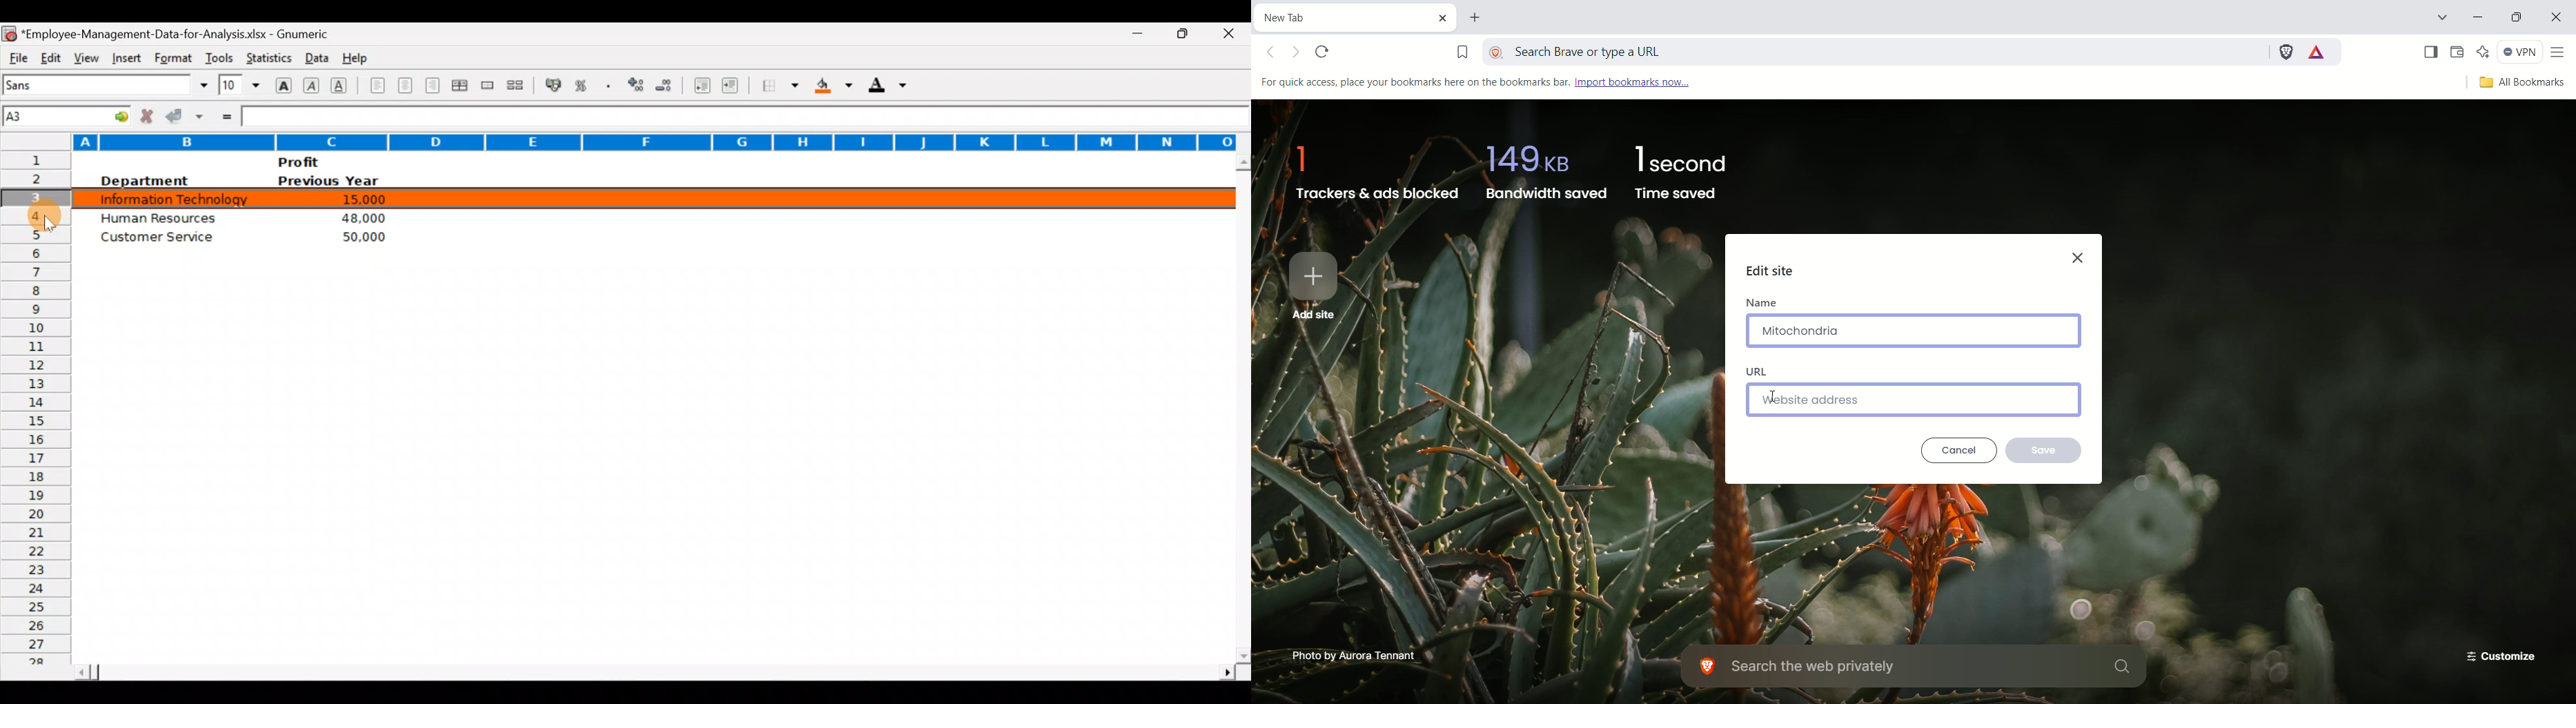 The width and height of the screenshot is (2576, 728). What do you see at coordinates (1646, 81) in the screenshot?
I see `import bookmarks now` at bounding box center [1646, 81].